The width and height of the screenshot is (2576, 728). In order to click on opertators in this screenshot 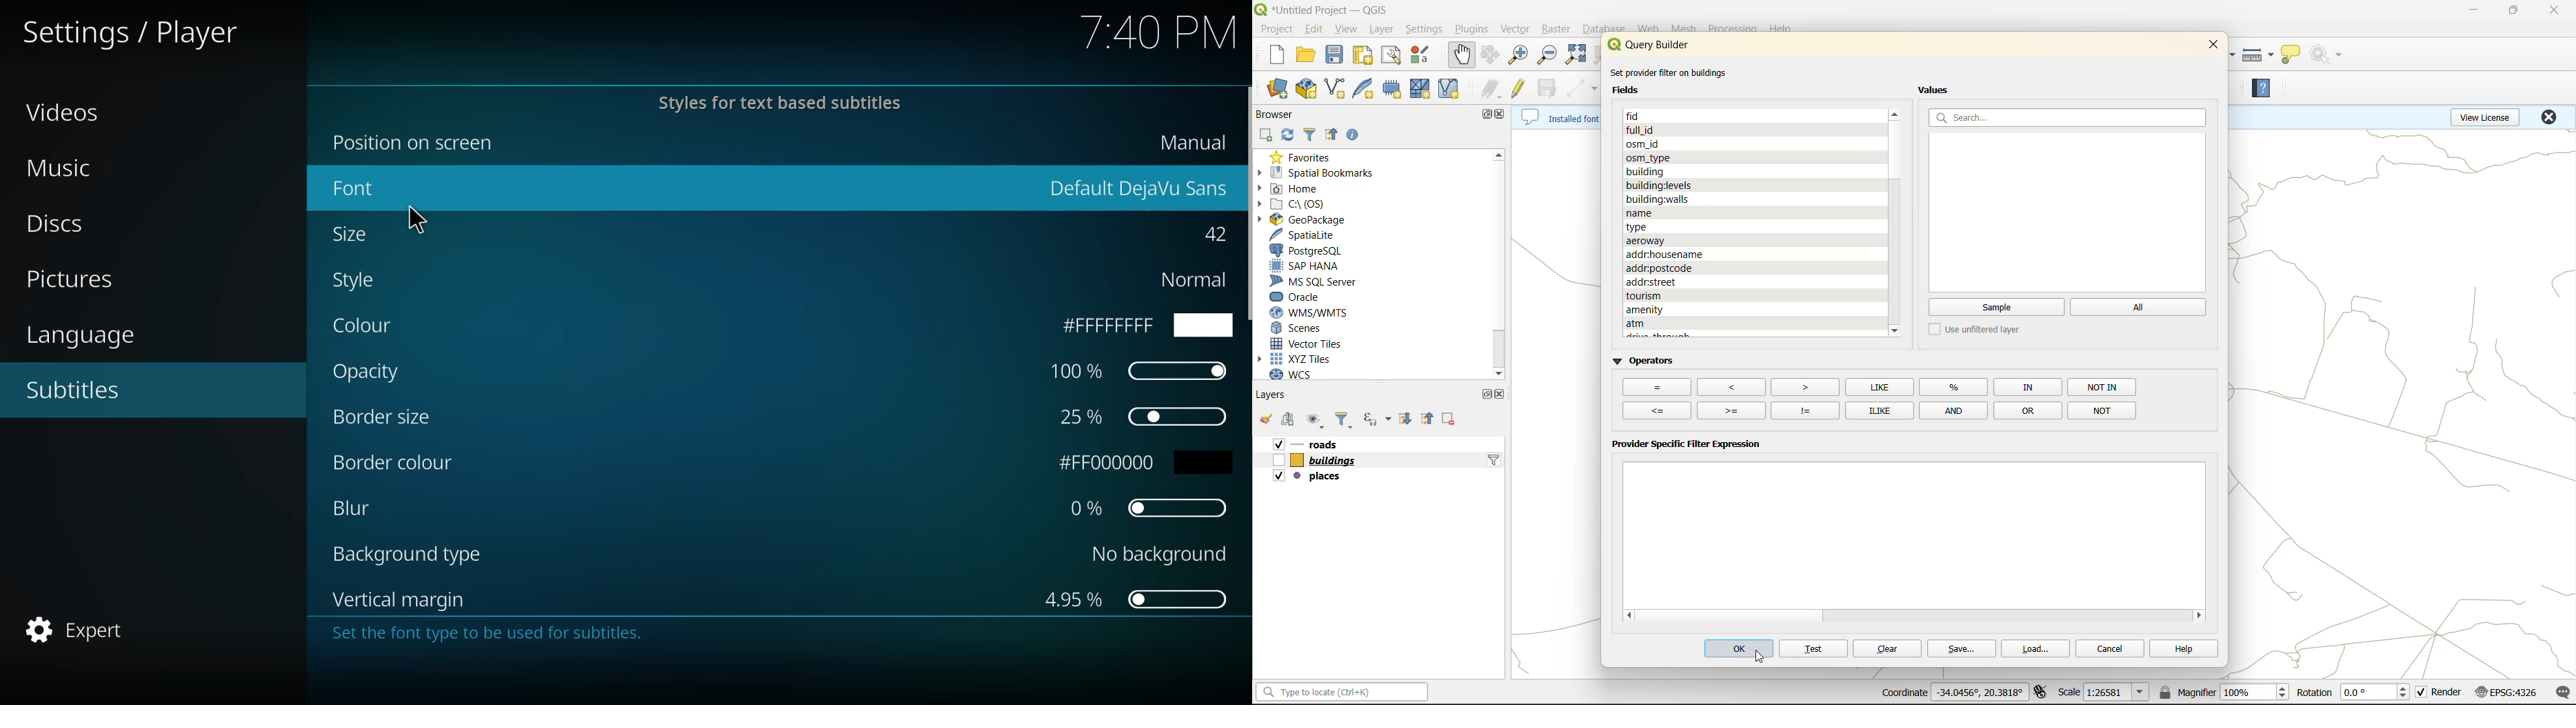, I will do `click(1731, 386)`.